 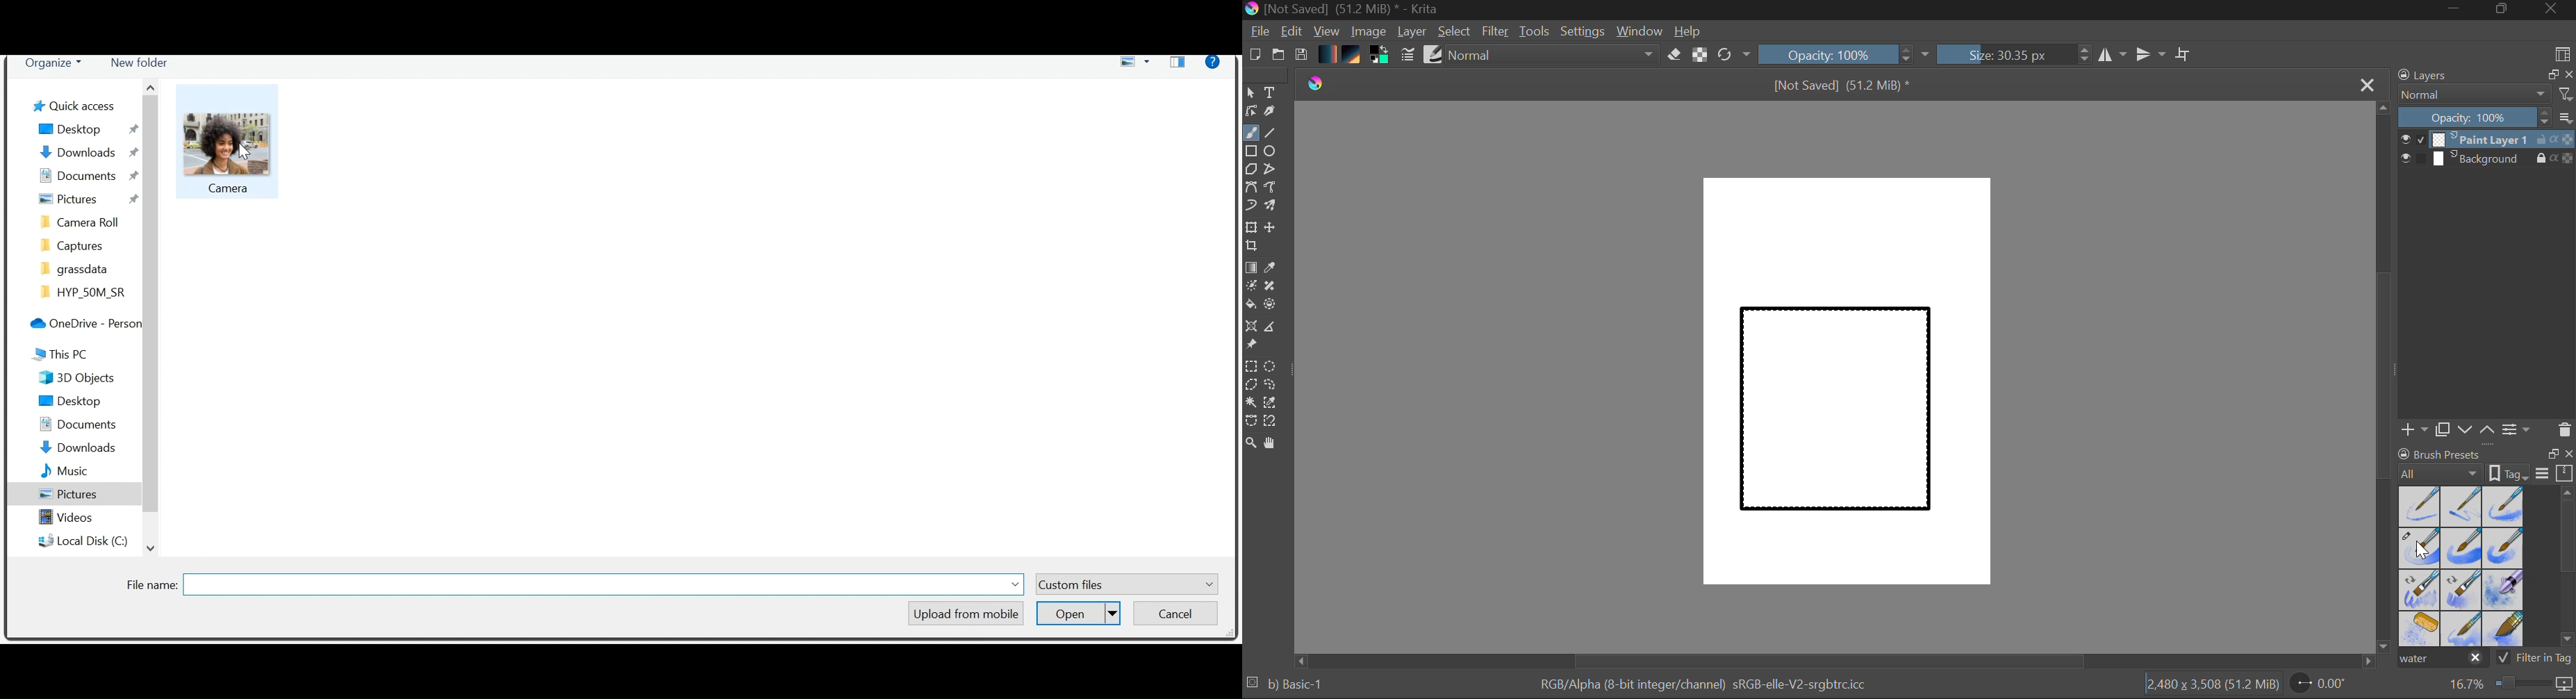 What do you see at coordinates (1181, 612) in the screenshot?
I see `Cancel` at bounding box center [1181, 612].